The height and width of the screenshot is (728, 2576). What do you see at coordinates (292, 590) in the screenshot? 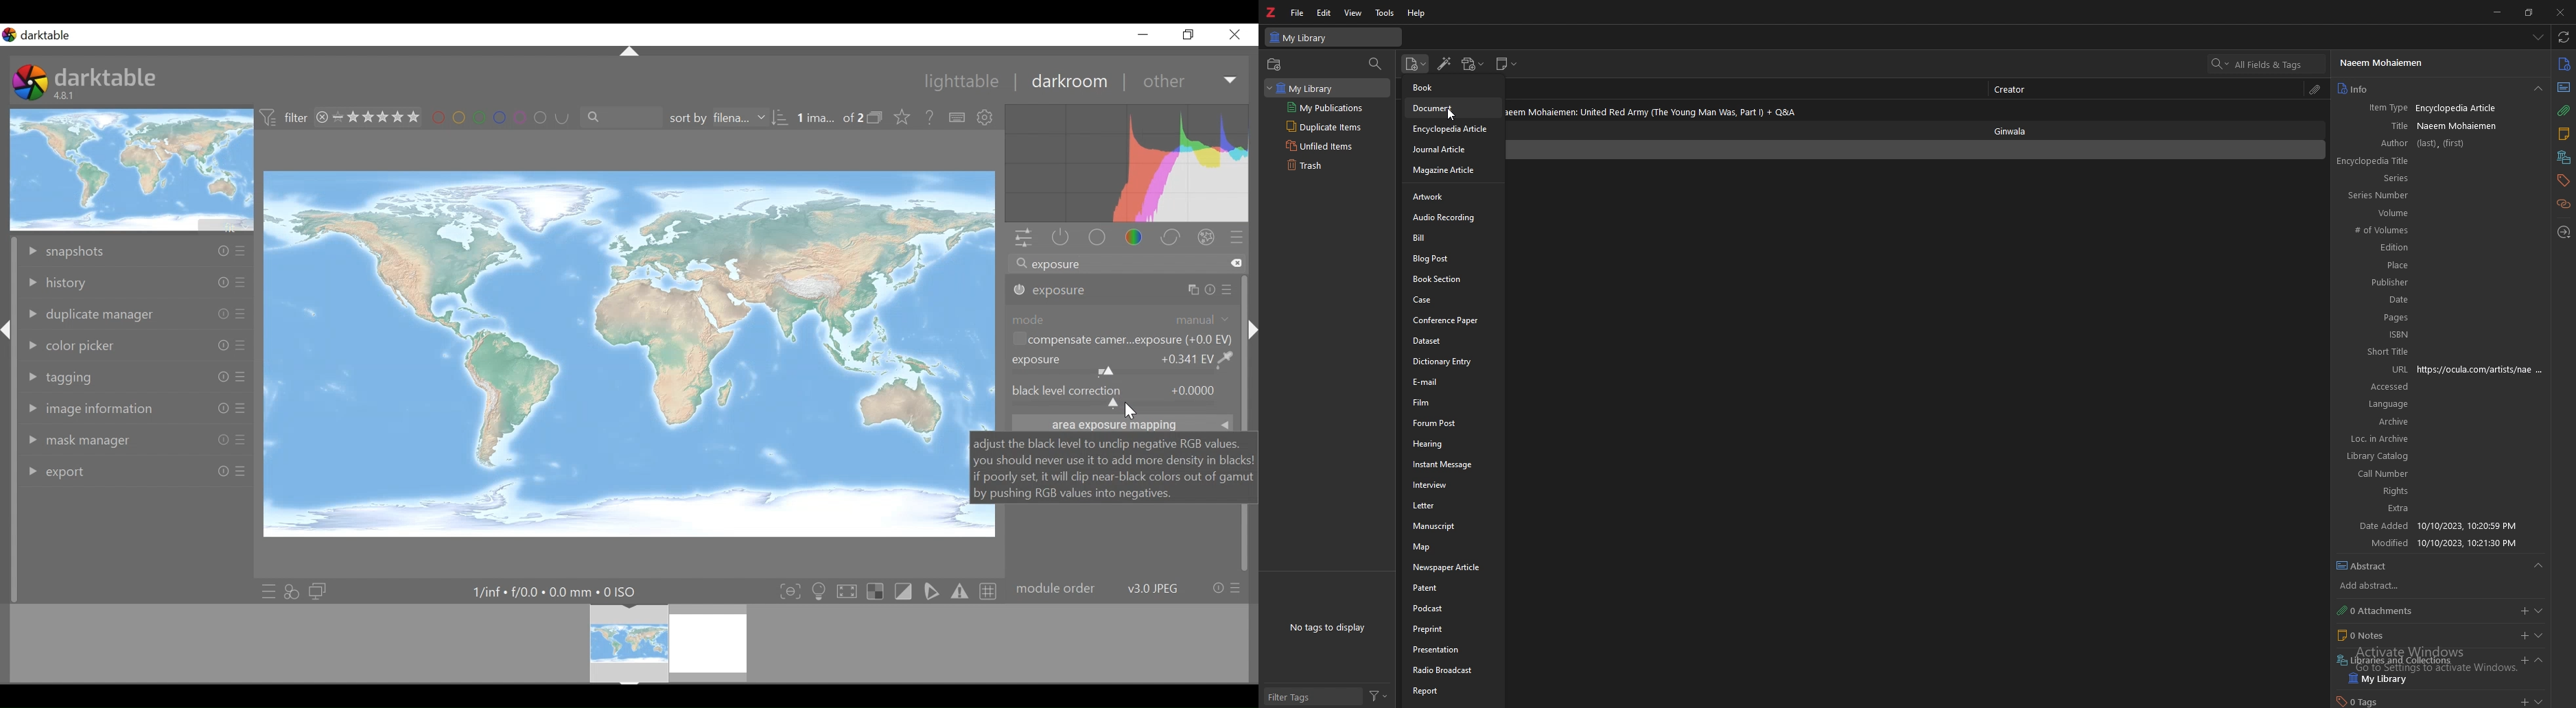
I see `quick access for applying any of styles` at bounding box center [292, 590].